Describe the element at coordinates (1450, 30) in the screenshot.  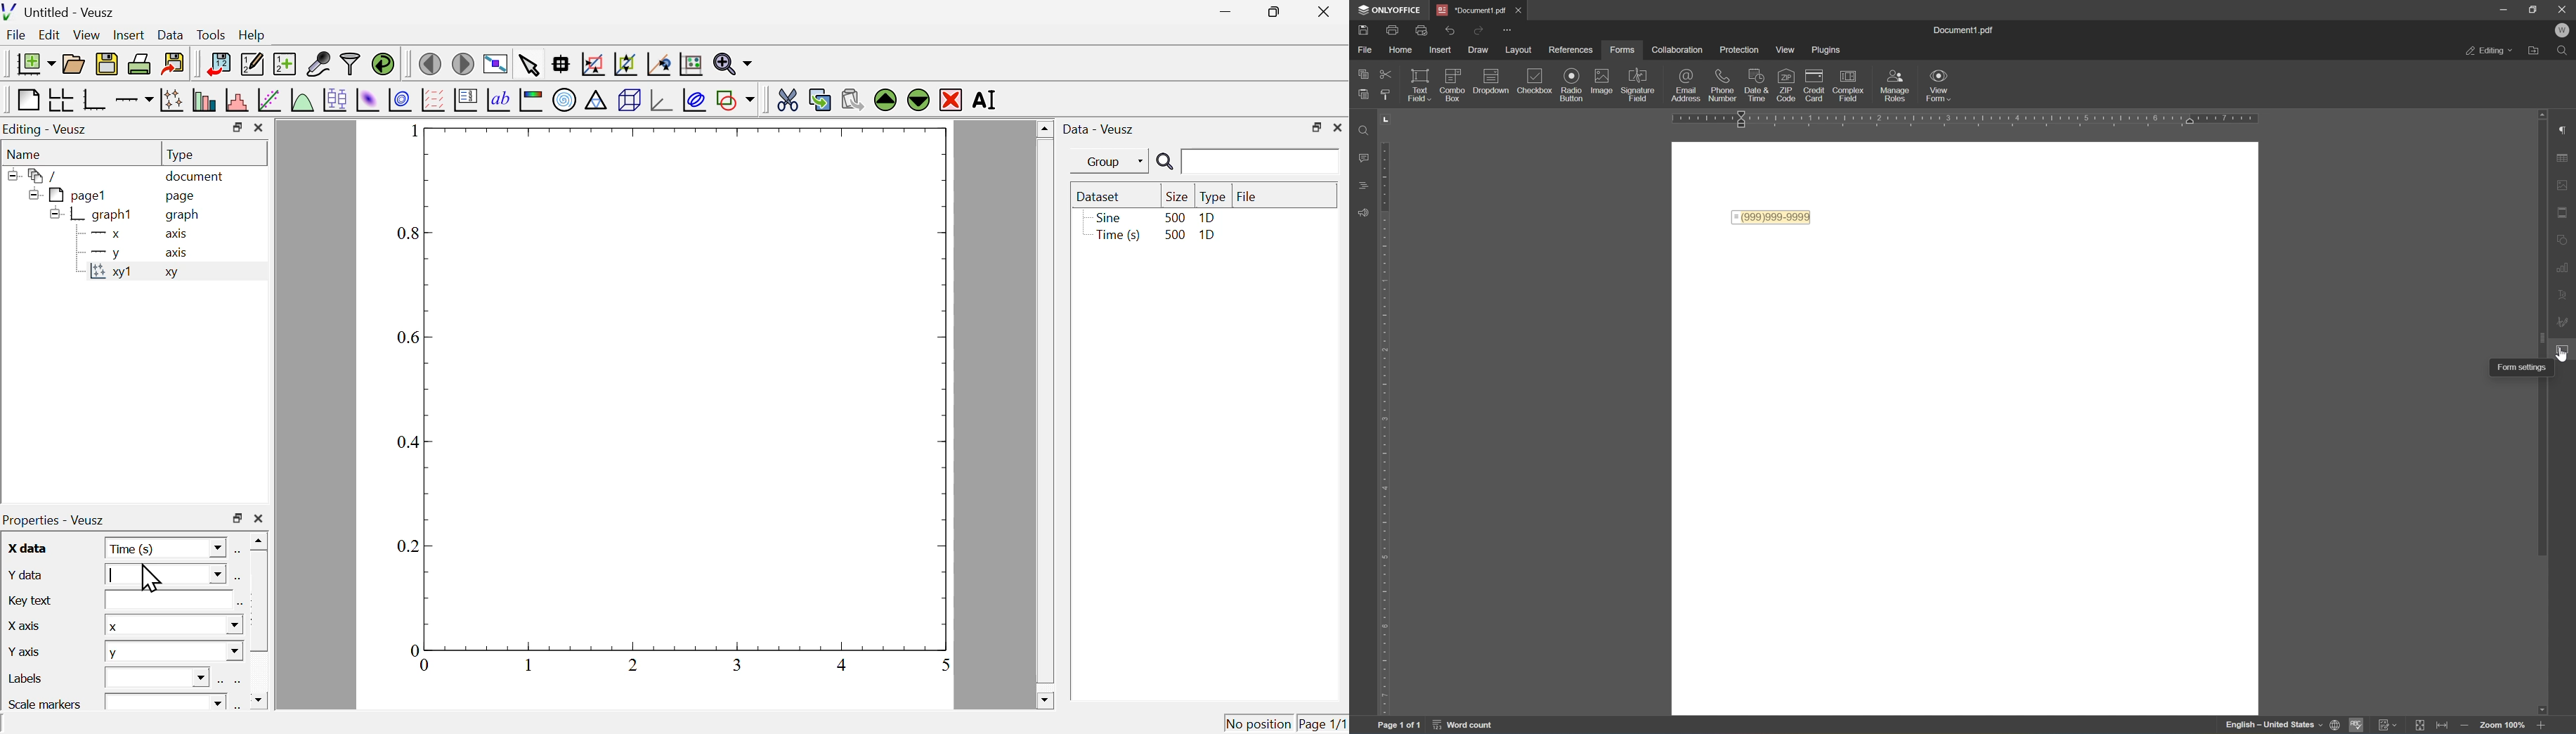
I see `undo` at that location.